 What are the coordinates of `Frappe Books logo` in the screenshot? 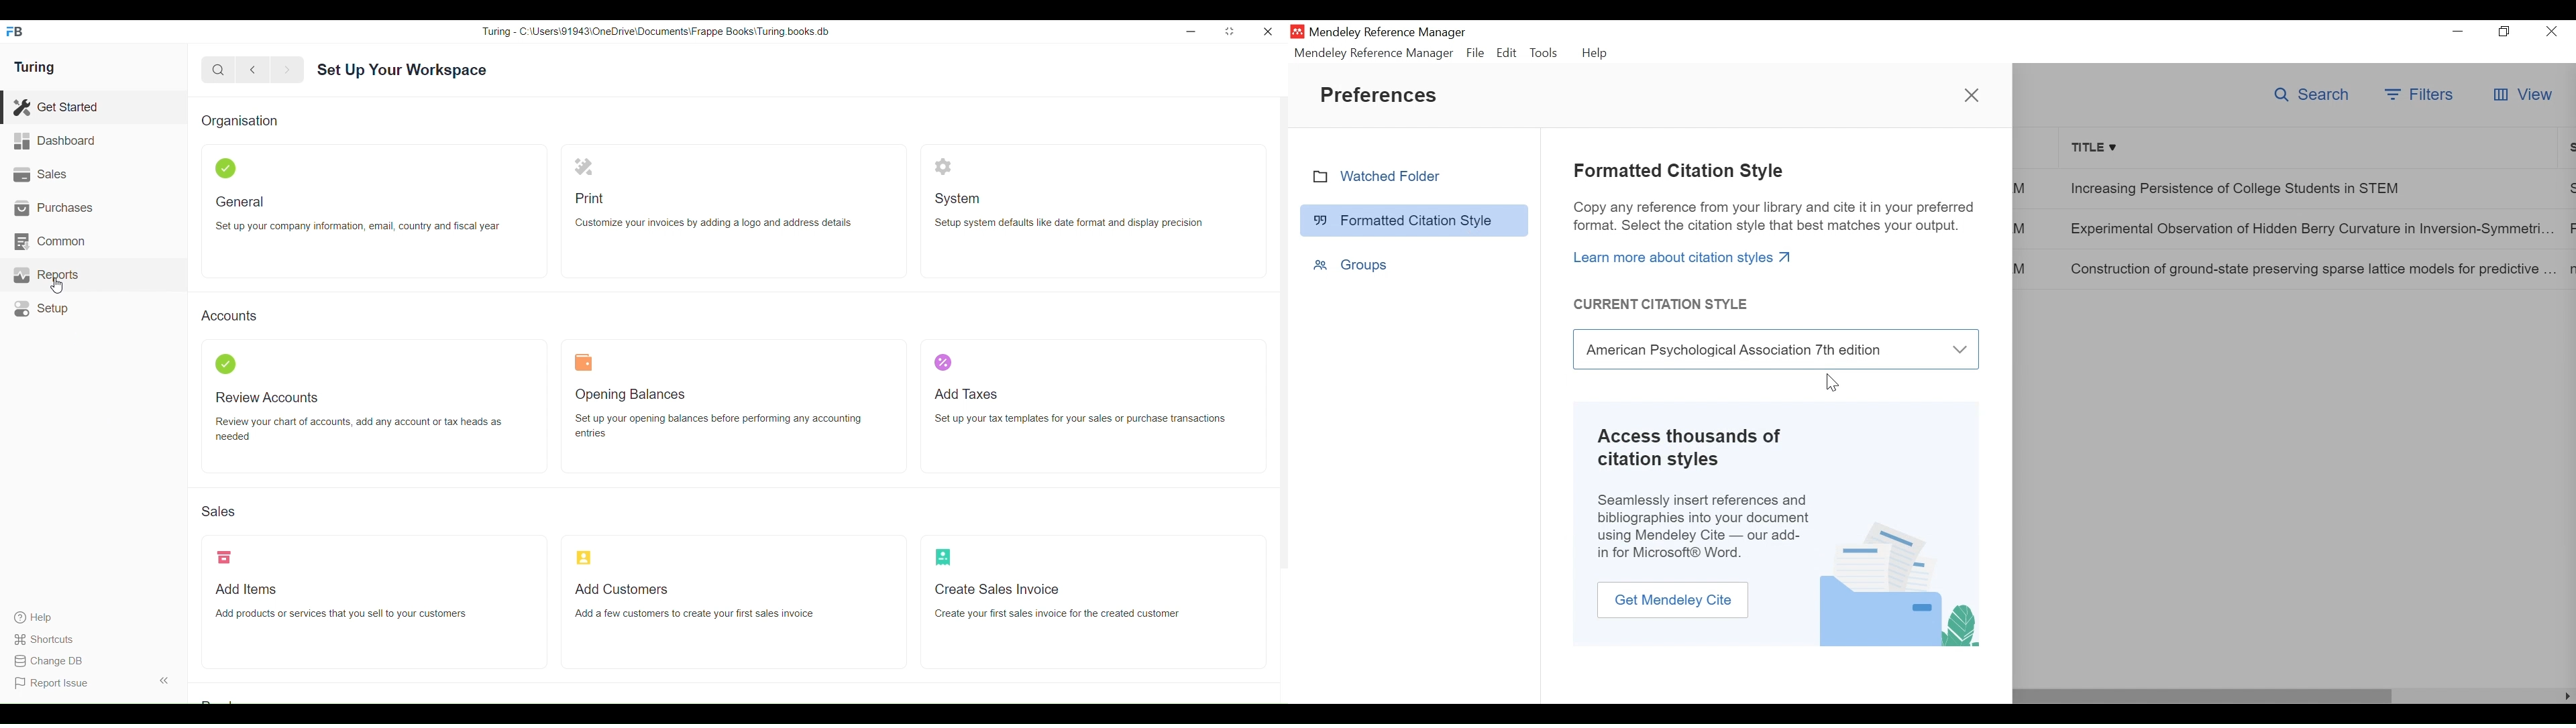 It's located at (14, 32).